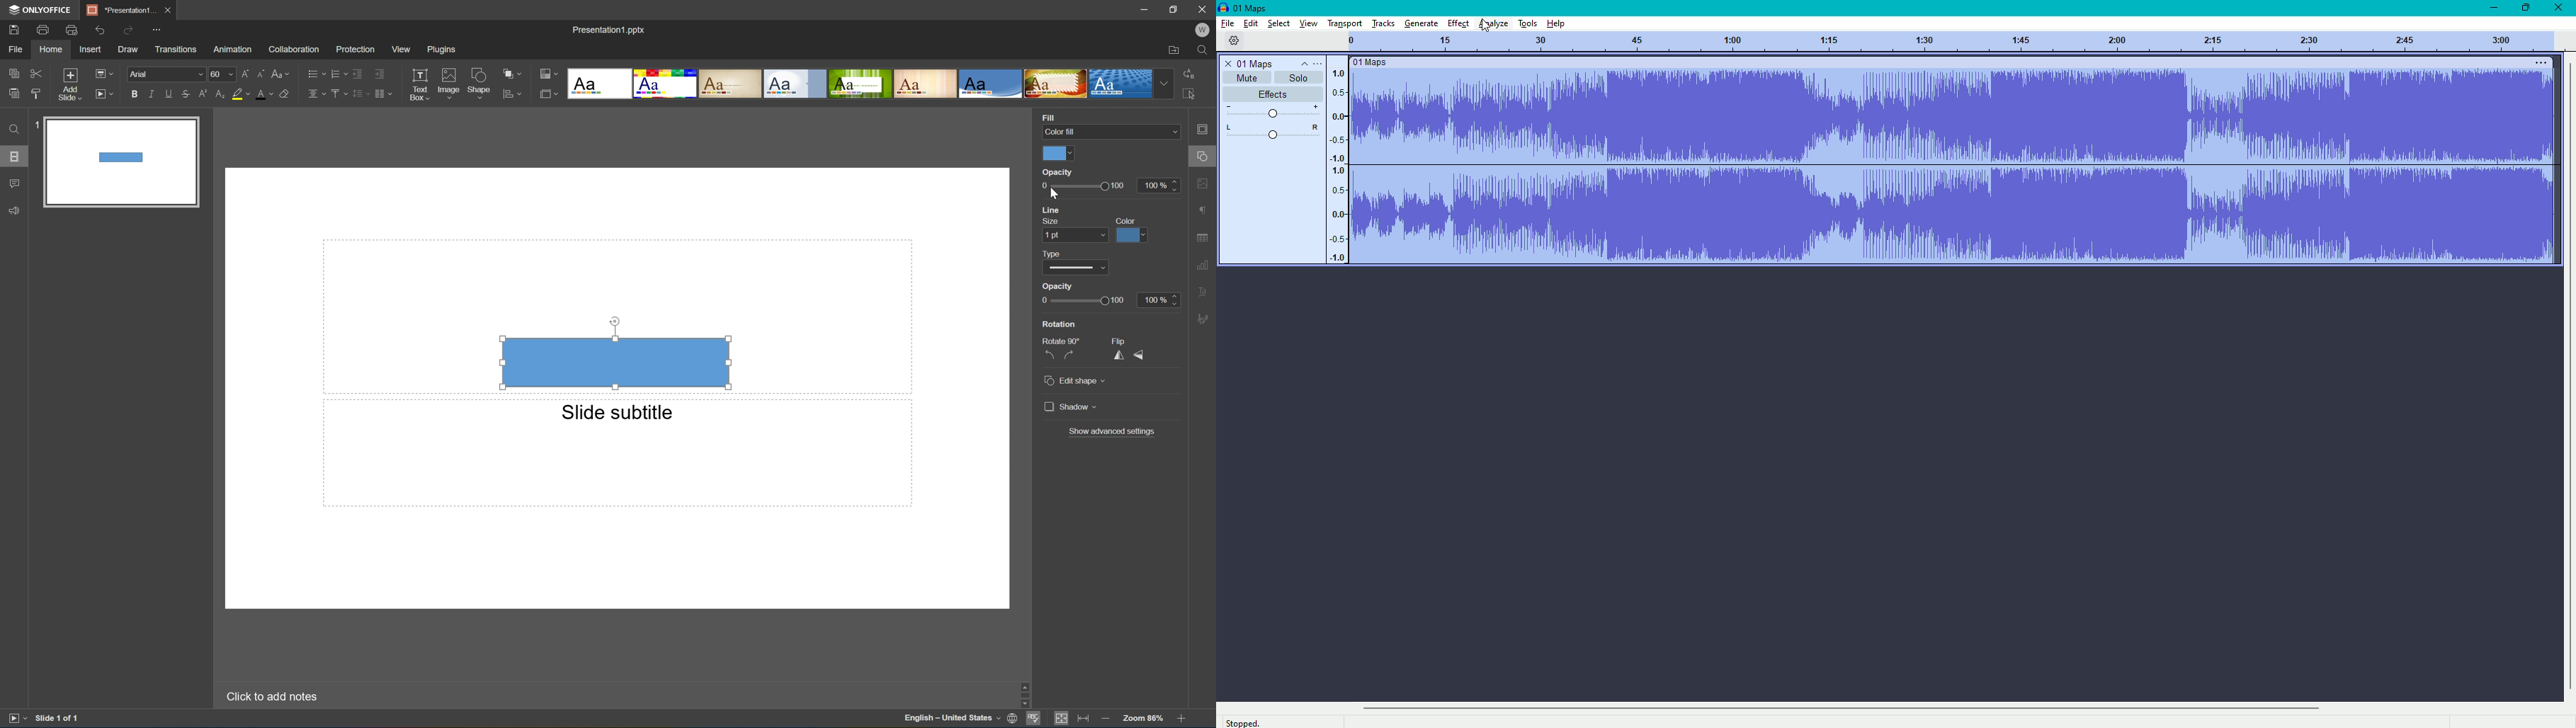 This screenshot has width=2576, height=728. I want to click on Solo, so click(1298, 78).